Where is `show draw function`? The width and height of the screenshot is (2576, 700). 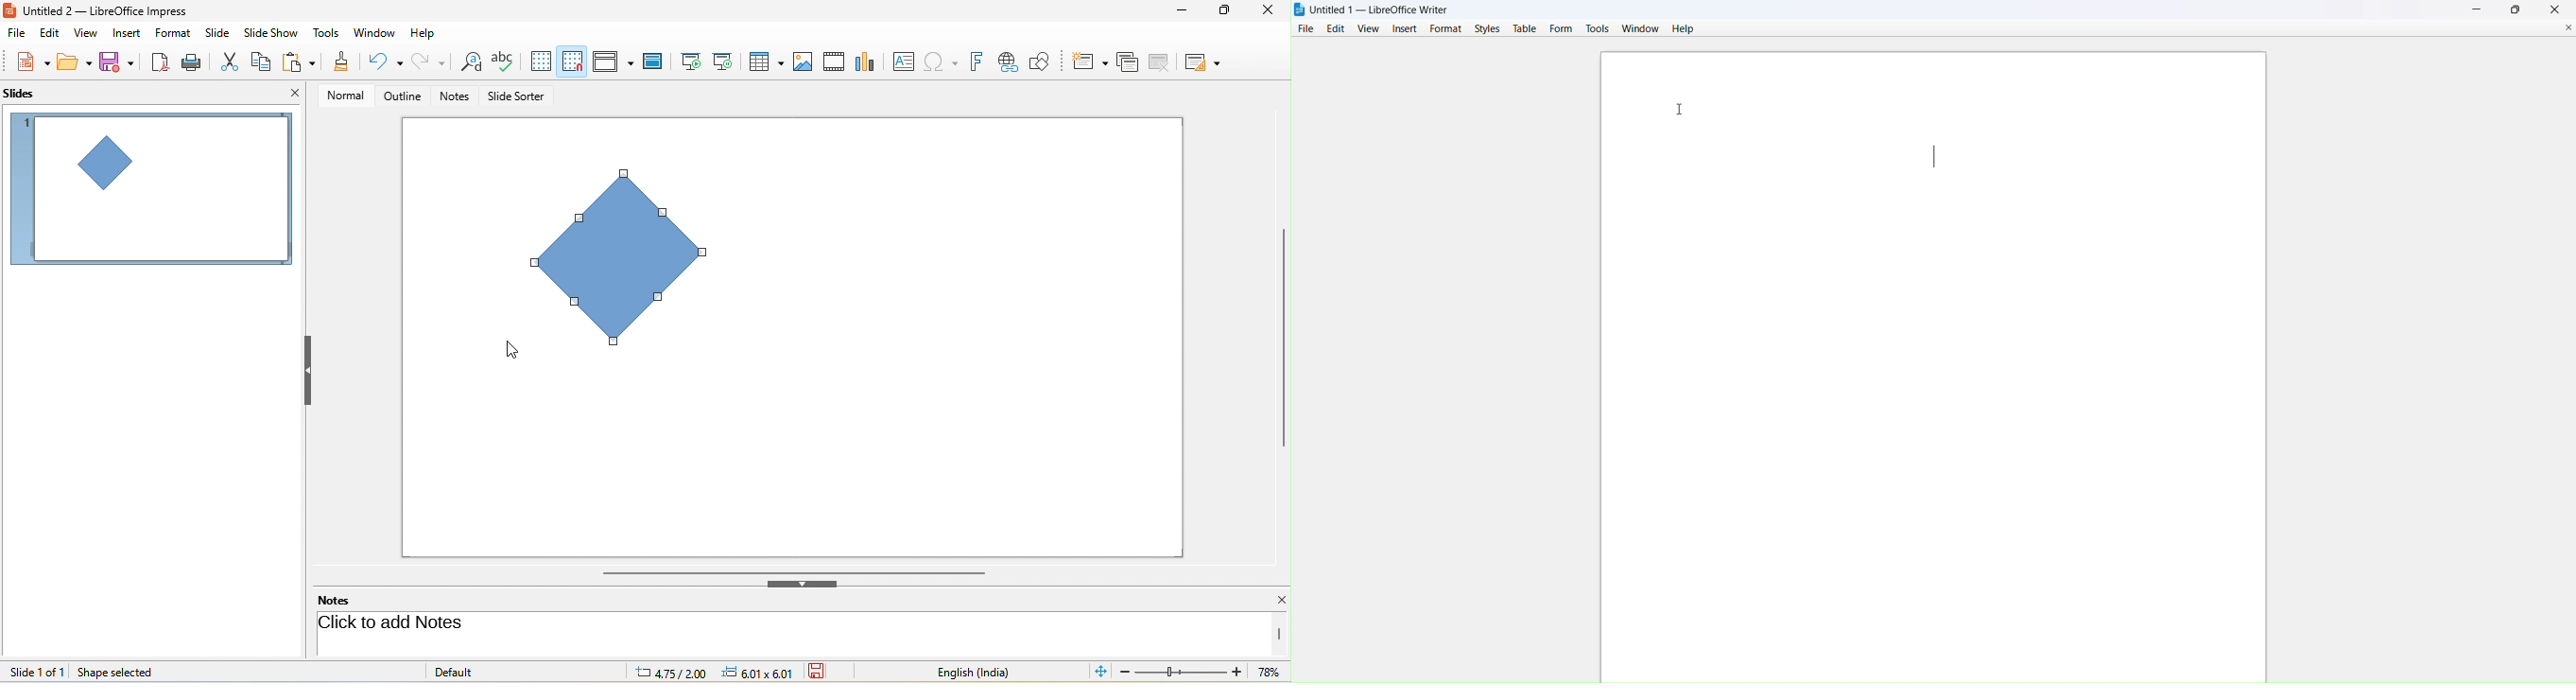
show draw function is located at coordinates (1048, 60).